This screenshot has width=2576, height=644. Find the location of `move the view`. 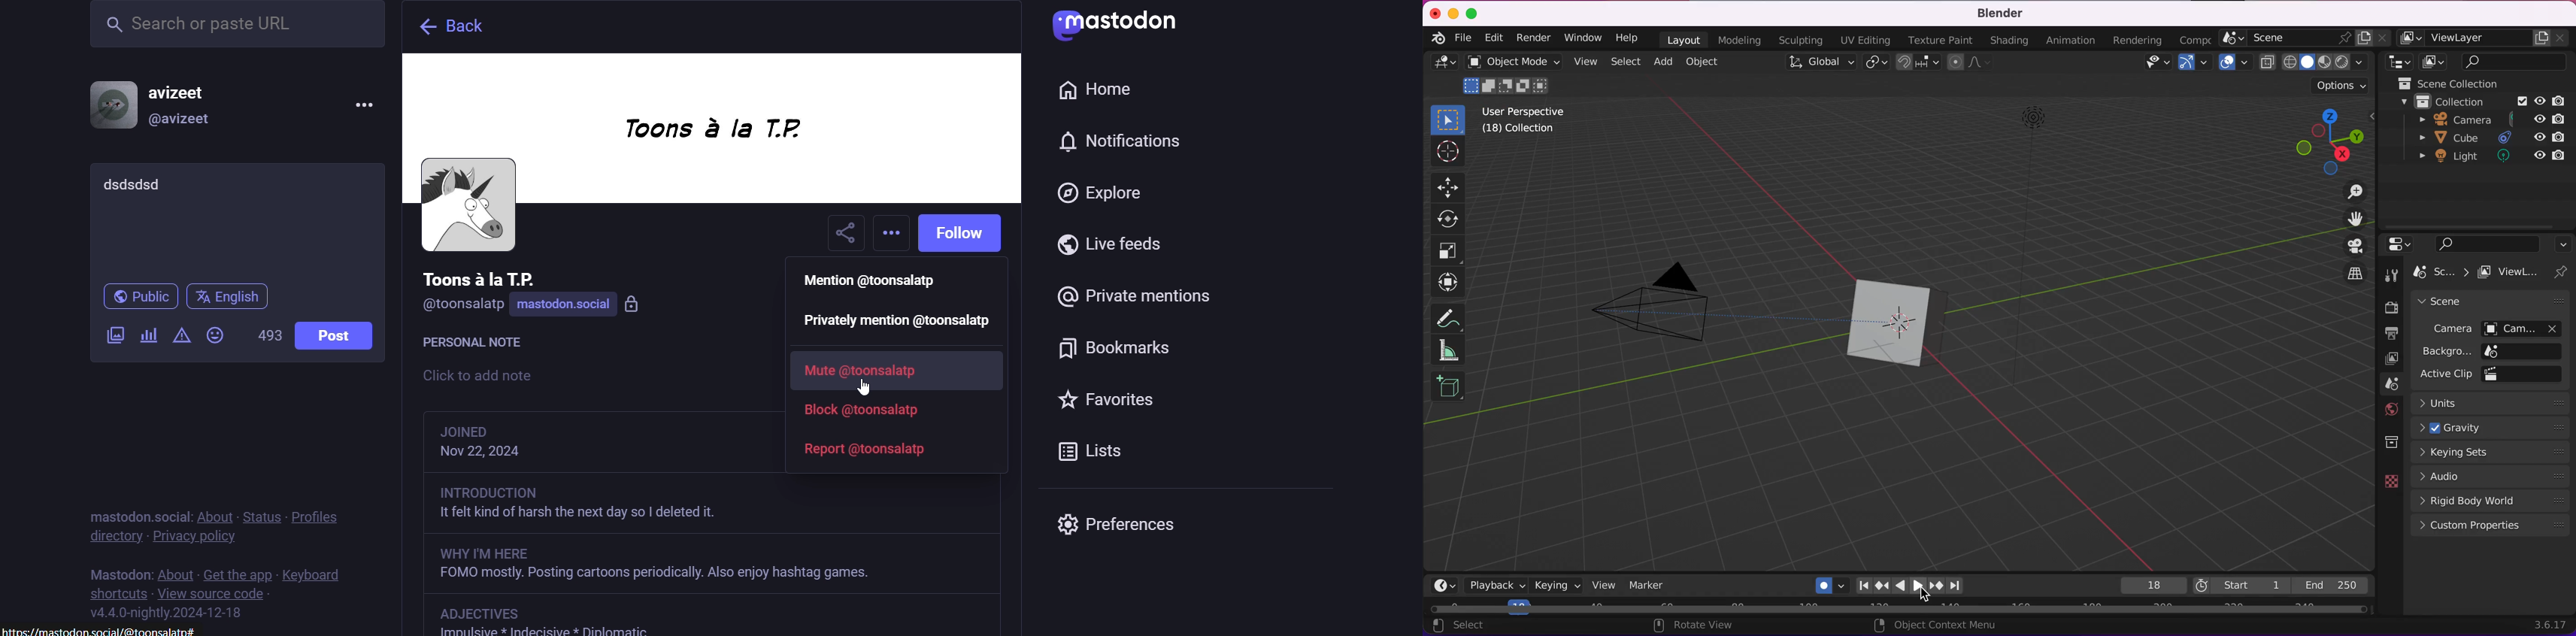

move the view is located at coordinates (2349, 218).